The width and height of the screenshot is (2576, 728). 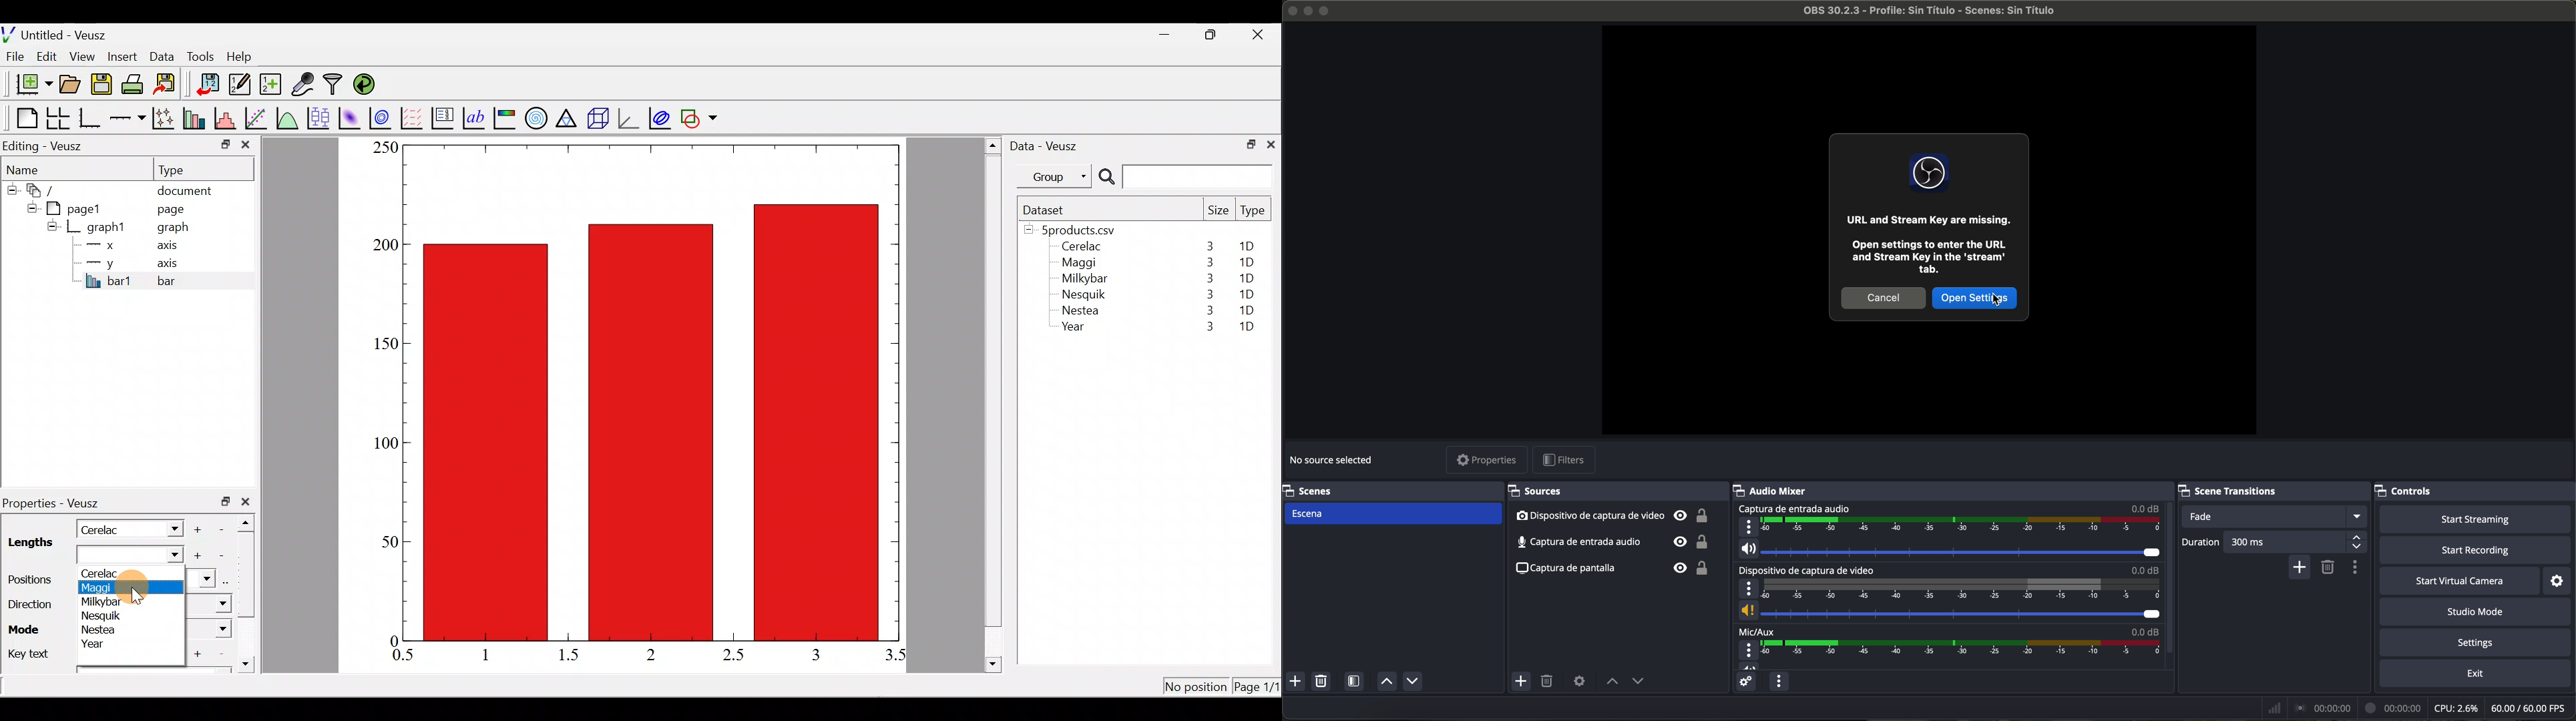 What do you see at coordinates (136, 83) in the screenshot?
I see `Print the document` at bounding box center [136, 83].